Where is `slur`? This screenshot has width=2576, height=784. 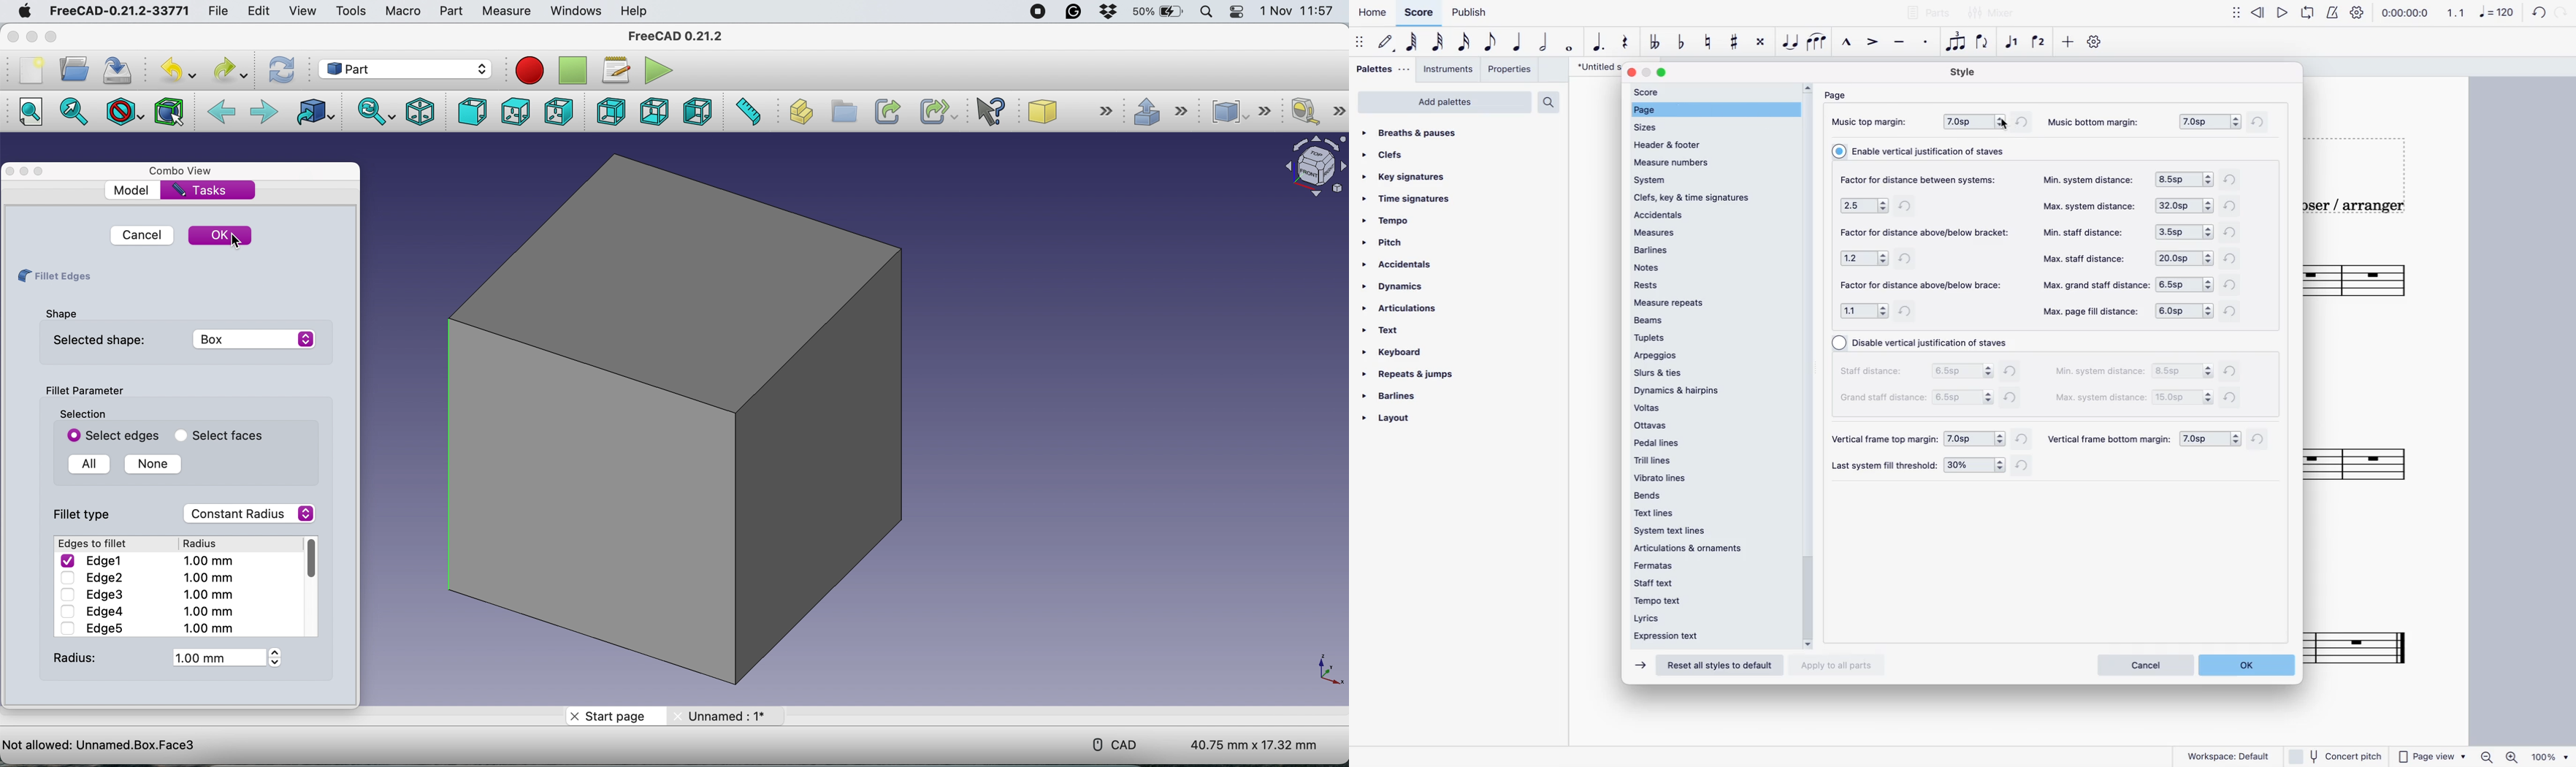 slur is located at coordinates (1819, 45).